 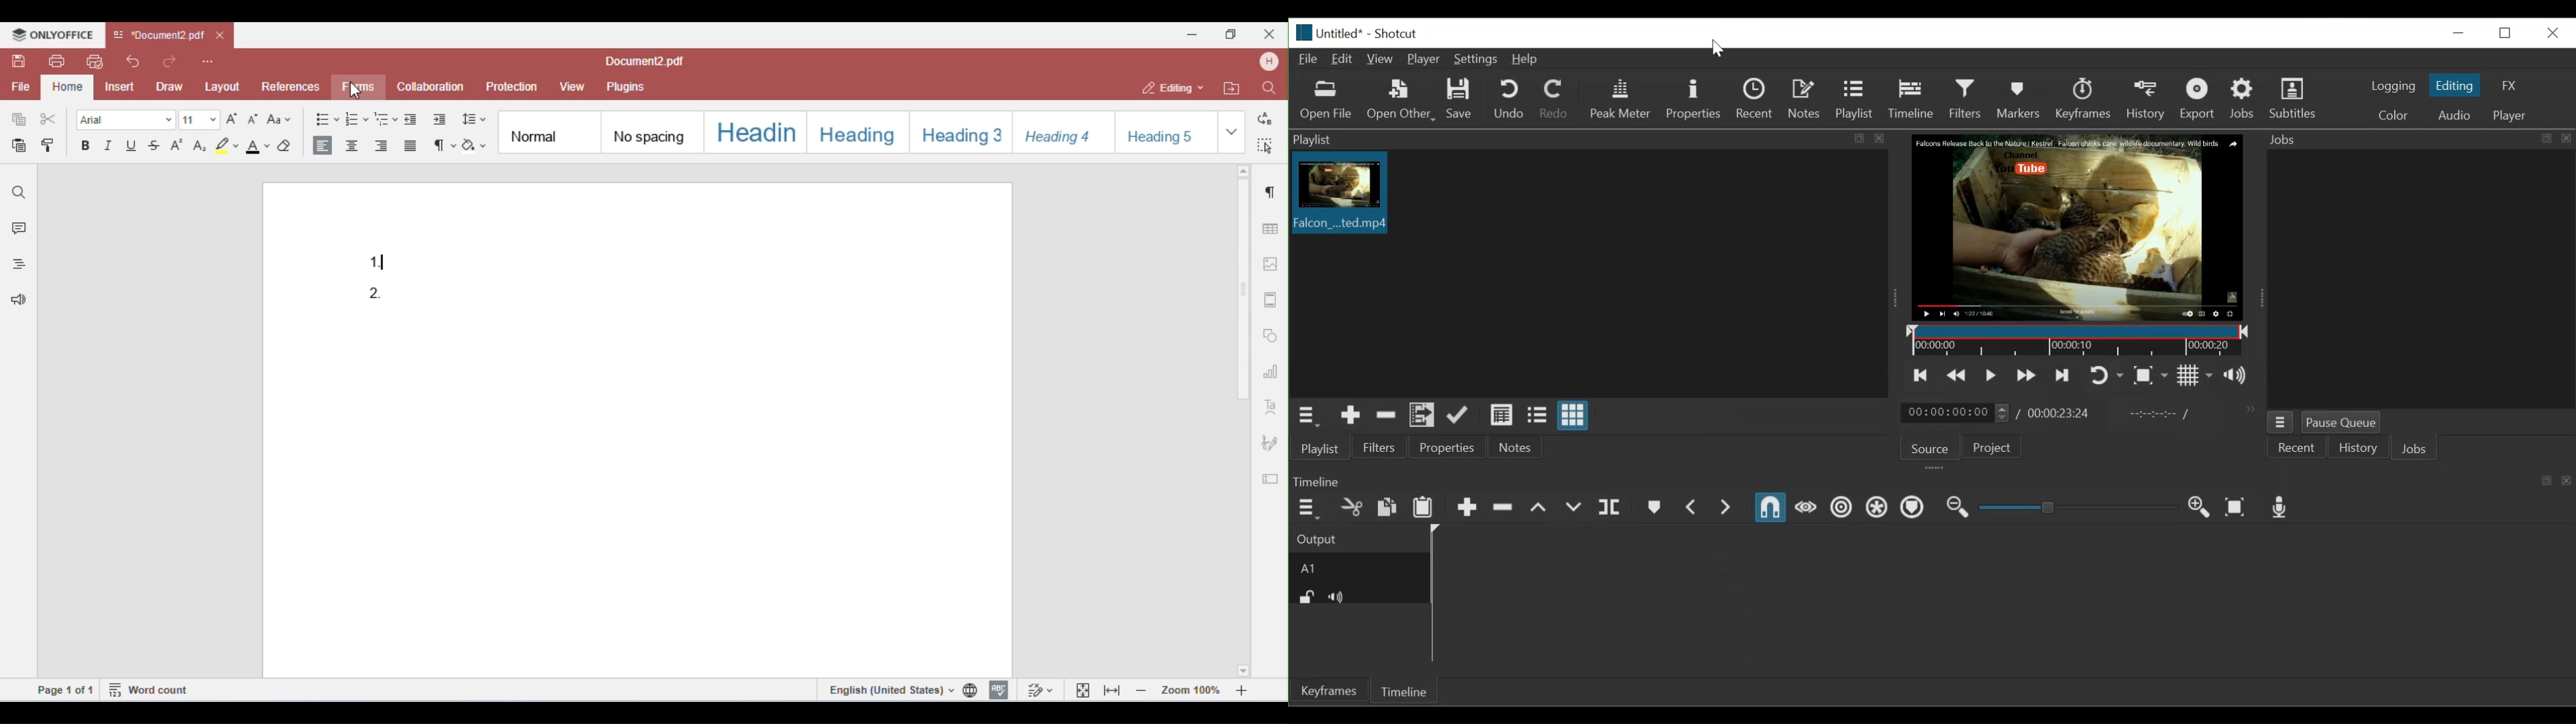 I want to click on Audio, so click(x=2454, y=115).